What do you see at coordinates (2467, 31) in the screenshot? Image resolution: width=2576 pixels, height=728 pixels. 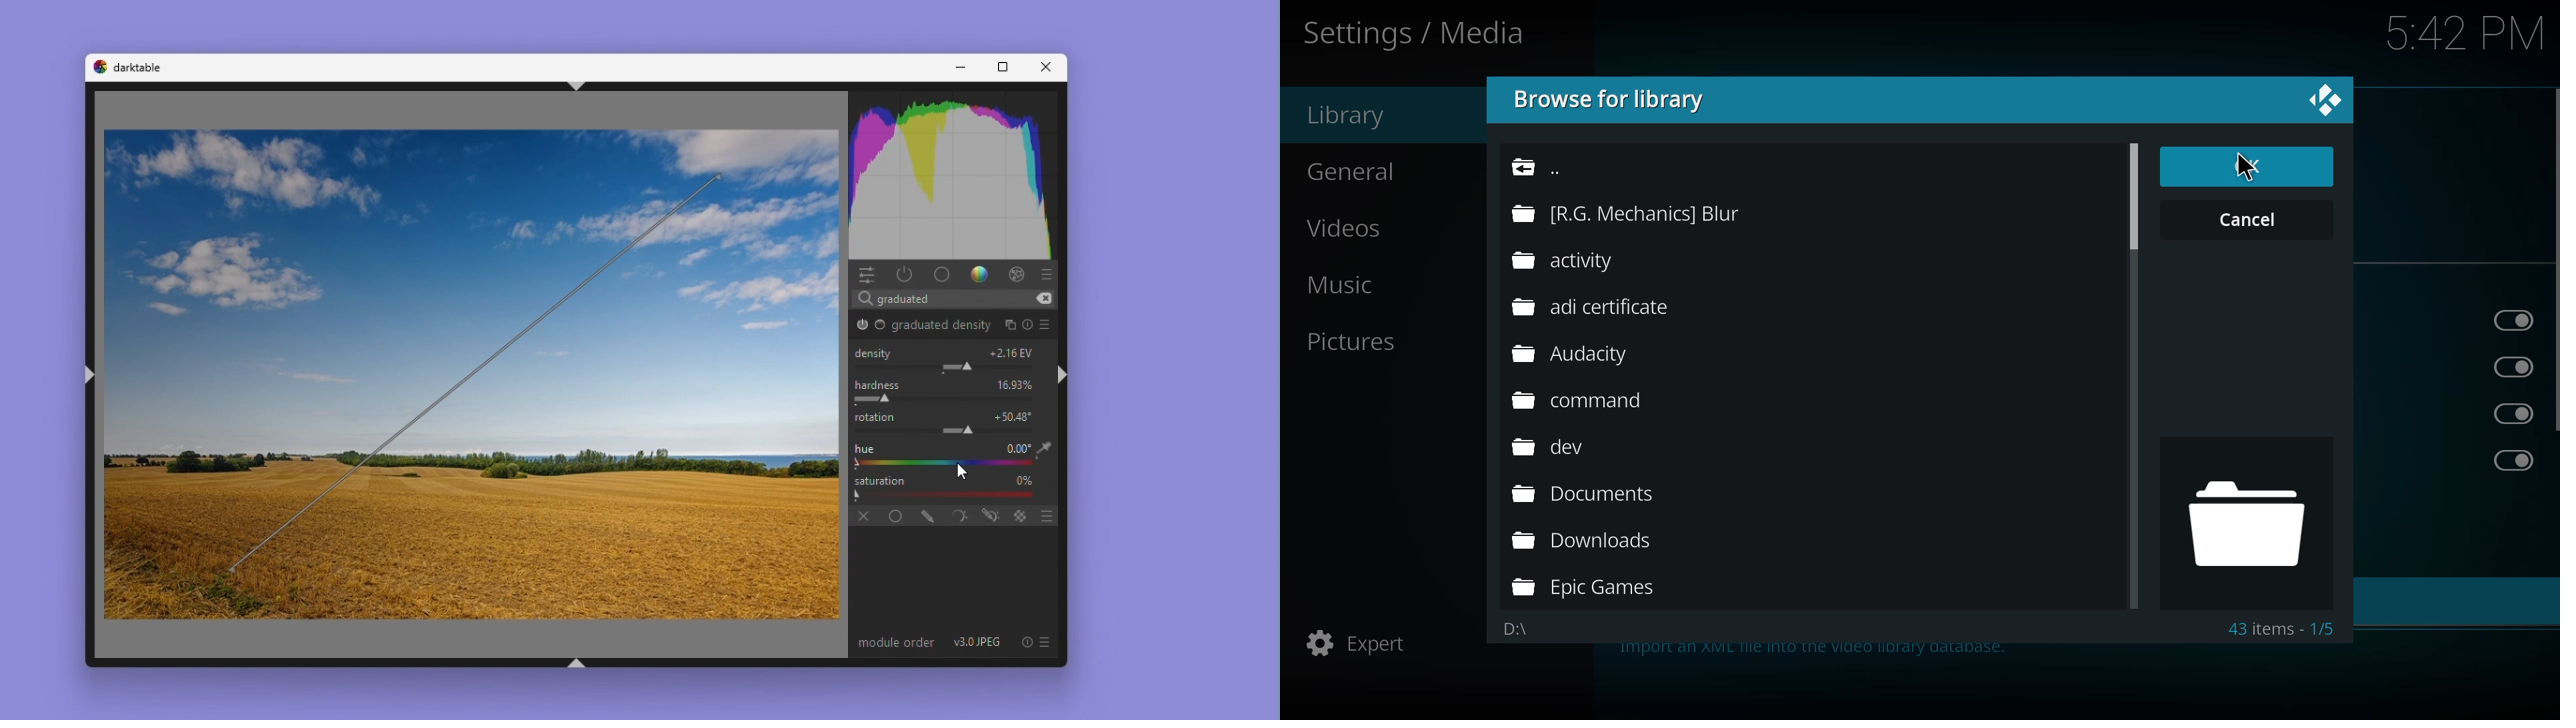 I see `time` at bounding box center [2467, 31].